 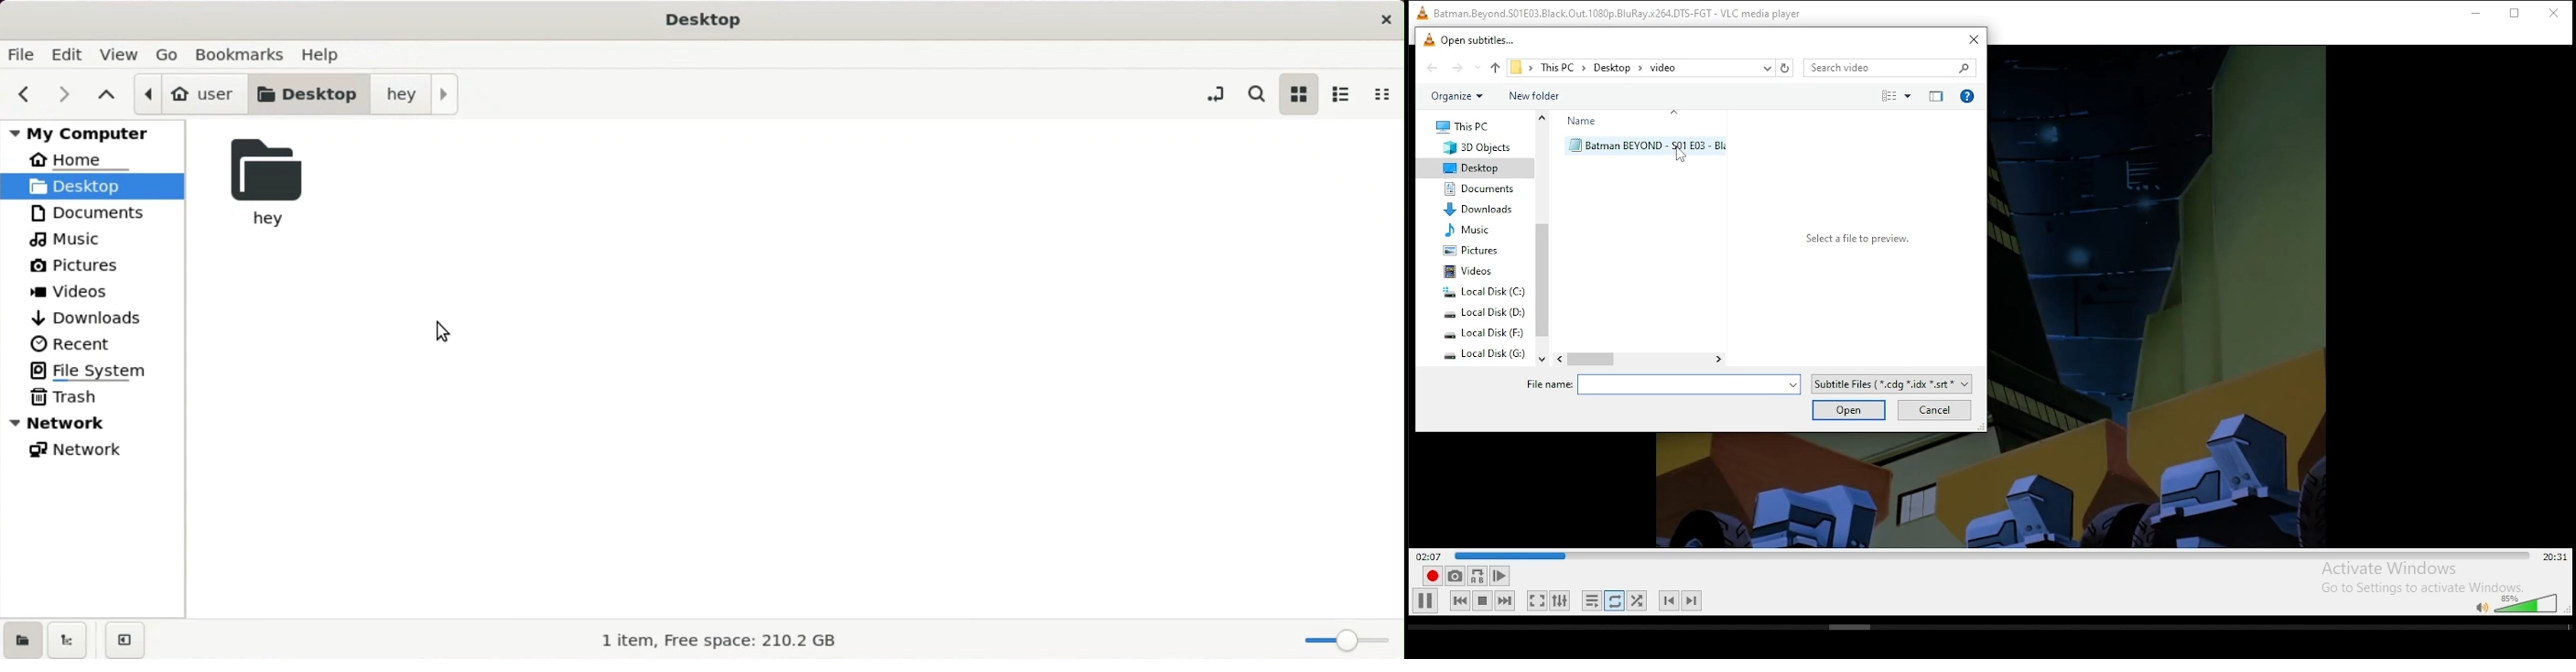 What do you see at coordinates (74, 398) in the screenshot?
I see `trash` at bounding box center [74, 398].